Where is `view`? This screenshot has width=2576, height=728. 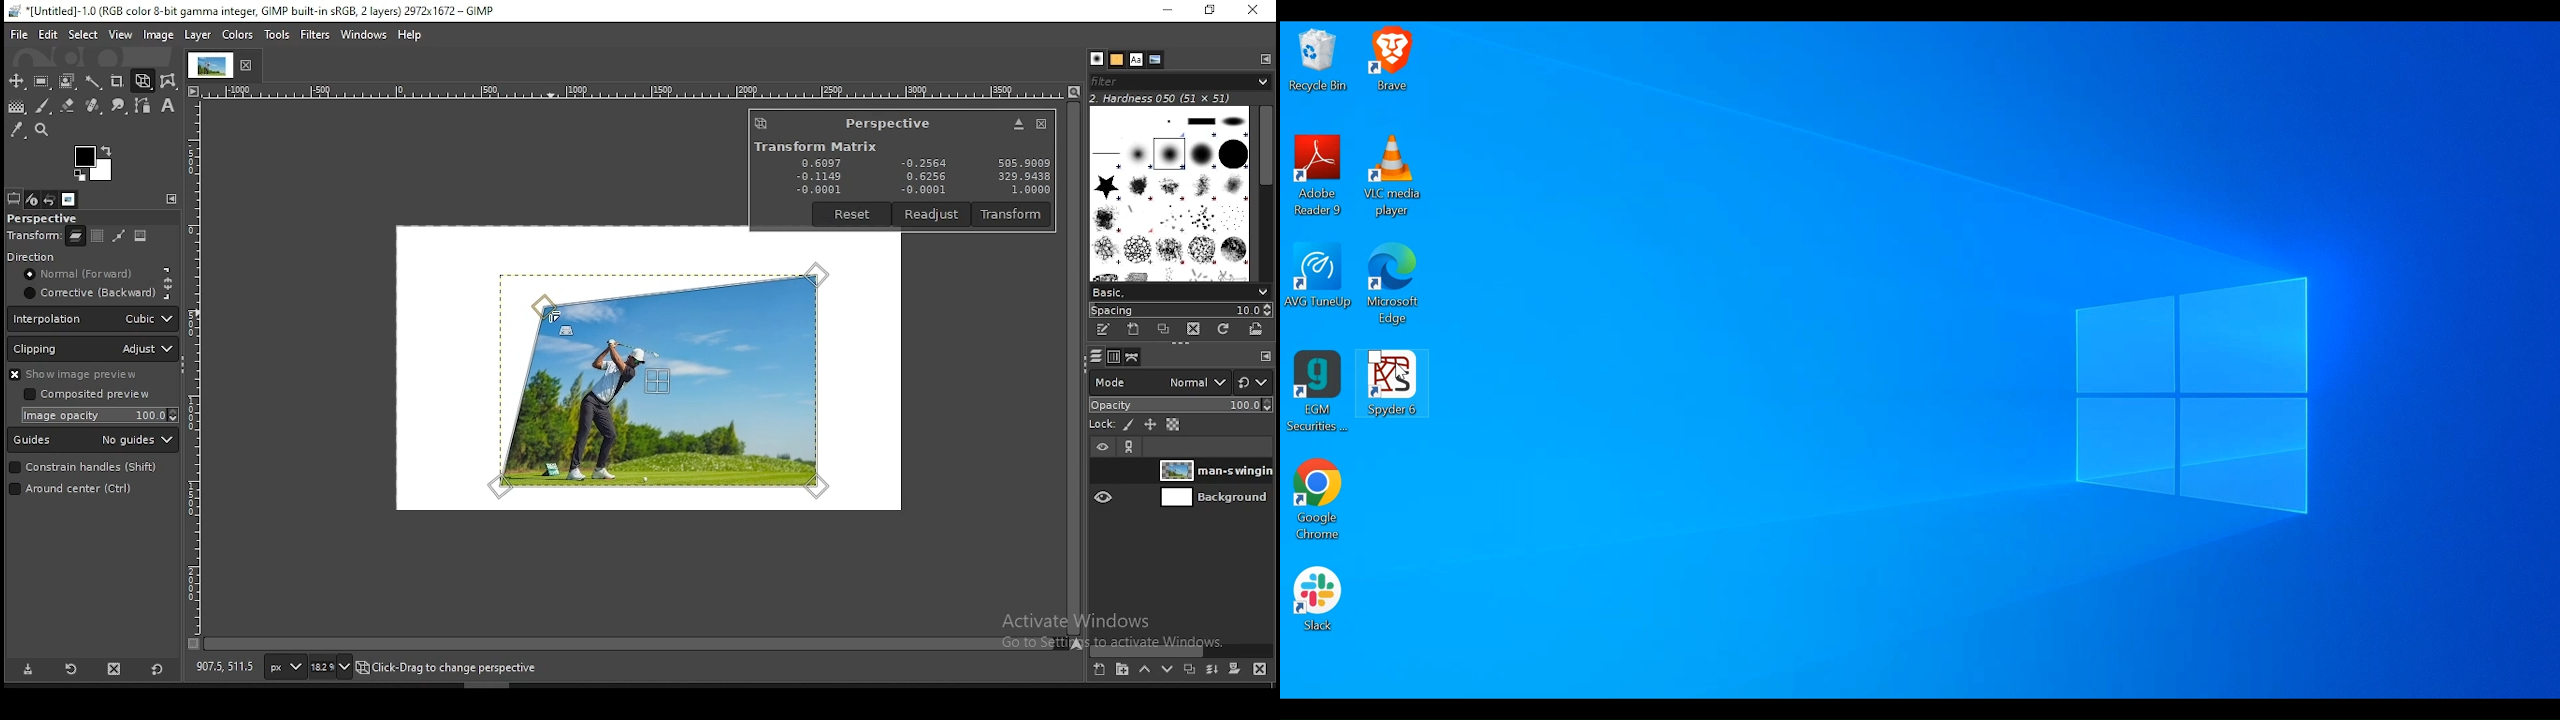
view is located at coordinates (119, 35).